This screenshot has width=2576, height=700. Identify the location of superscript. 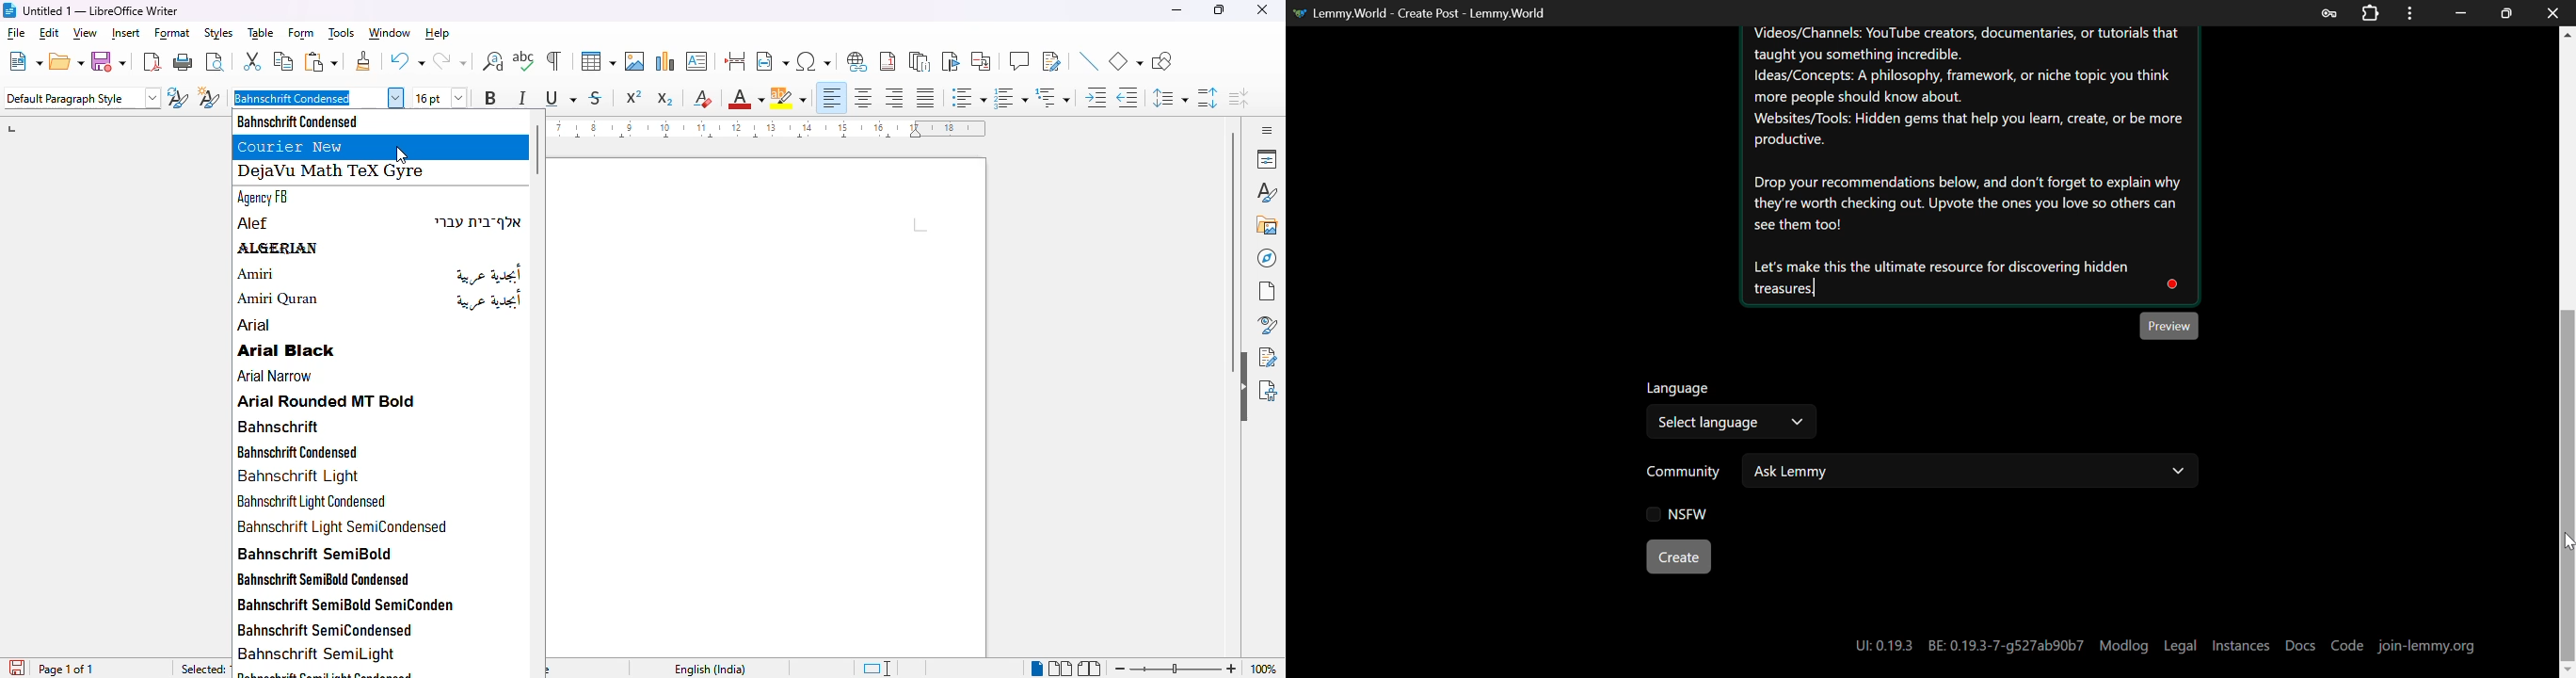
(634, 97).